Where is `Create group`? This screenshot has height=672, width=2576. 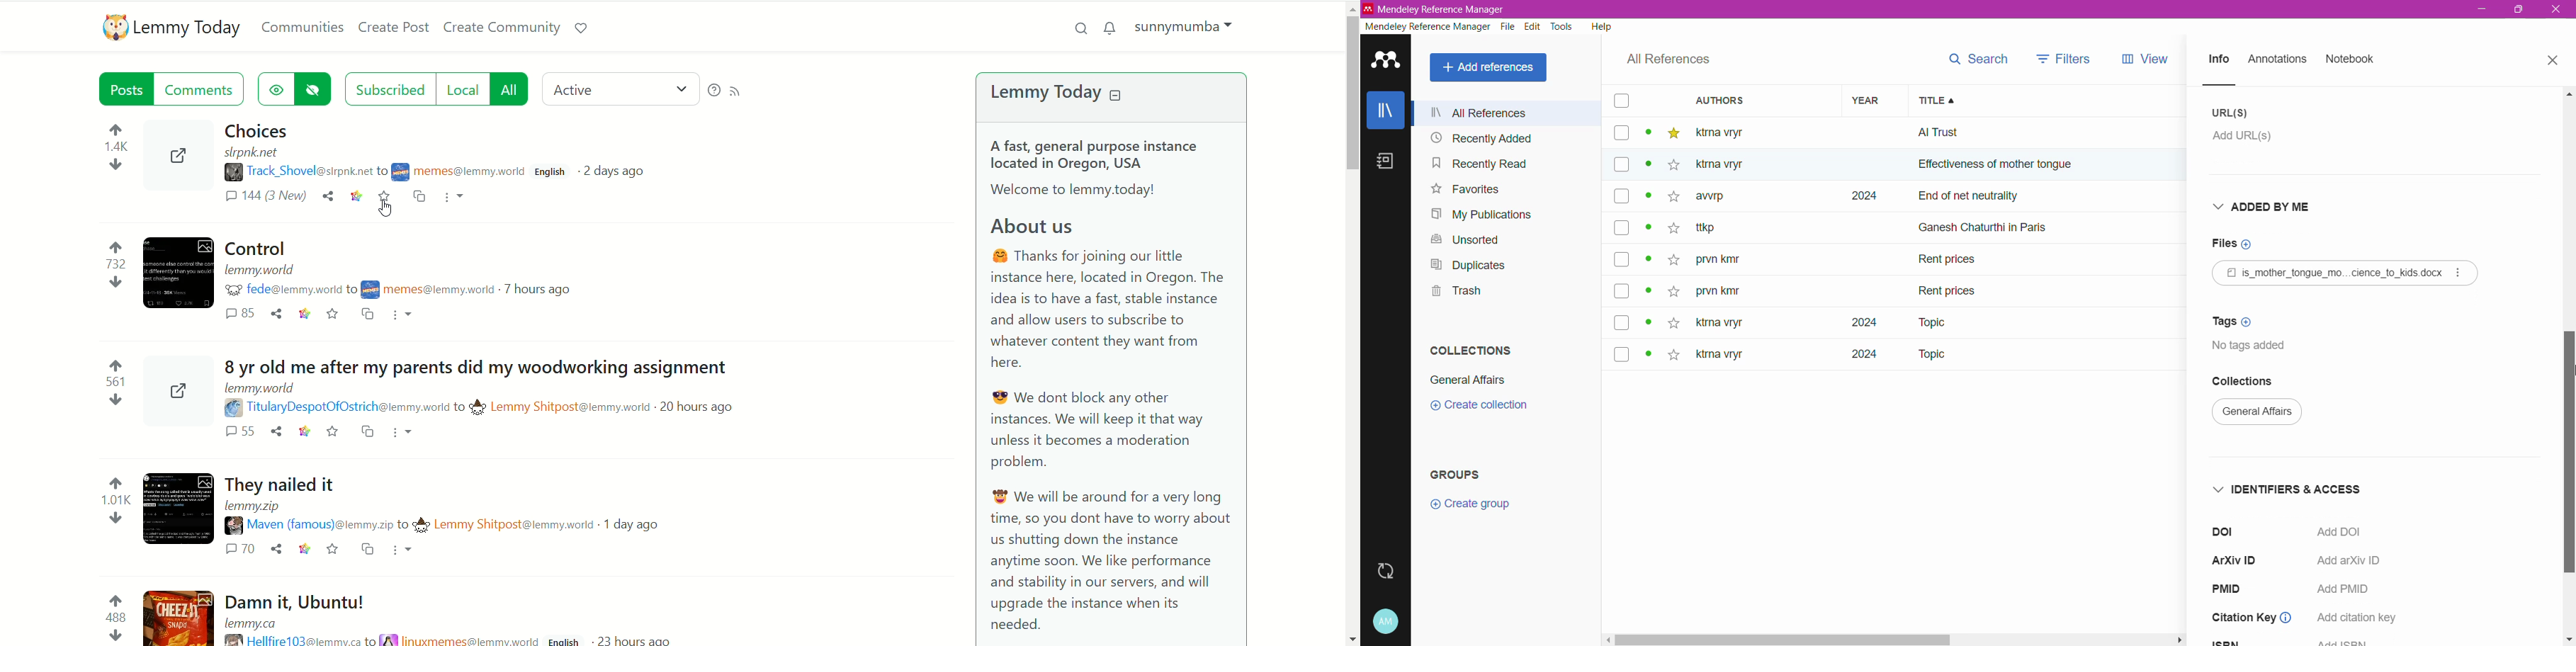 Create group is located at coordinates (1470, 504).